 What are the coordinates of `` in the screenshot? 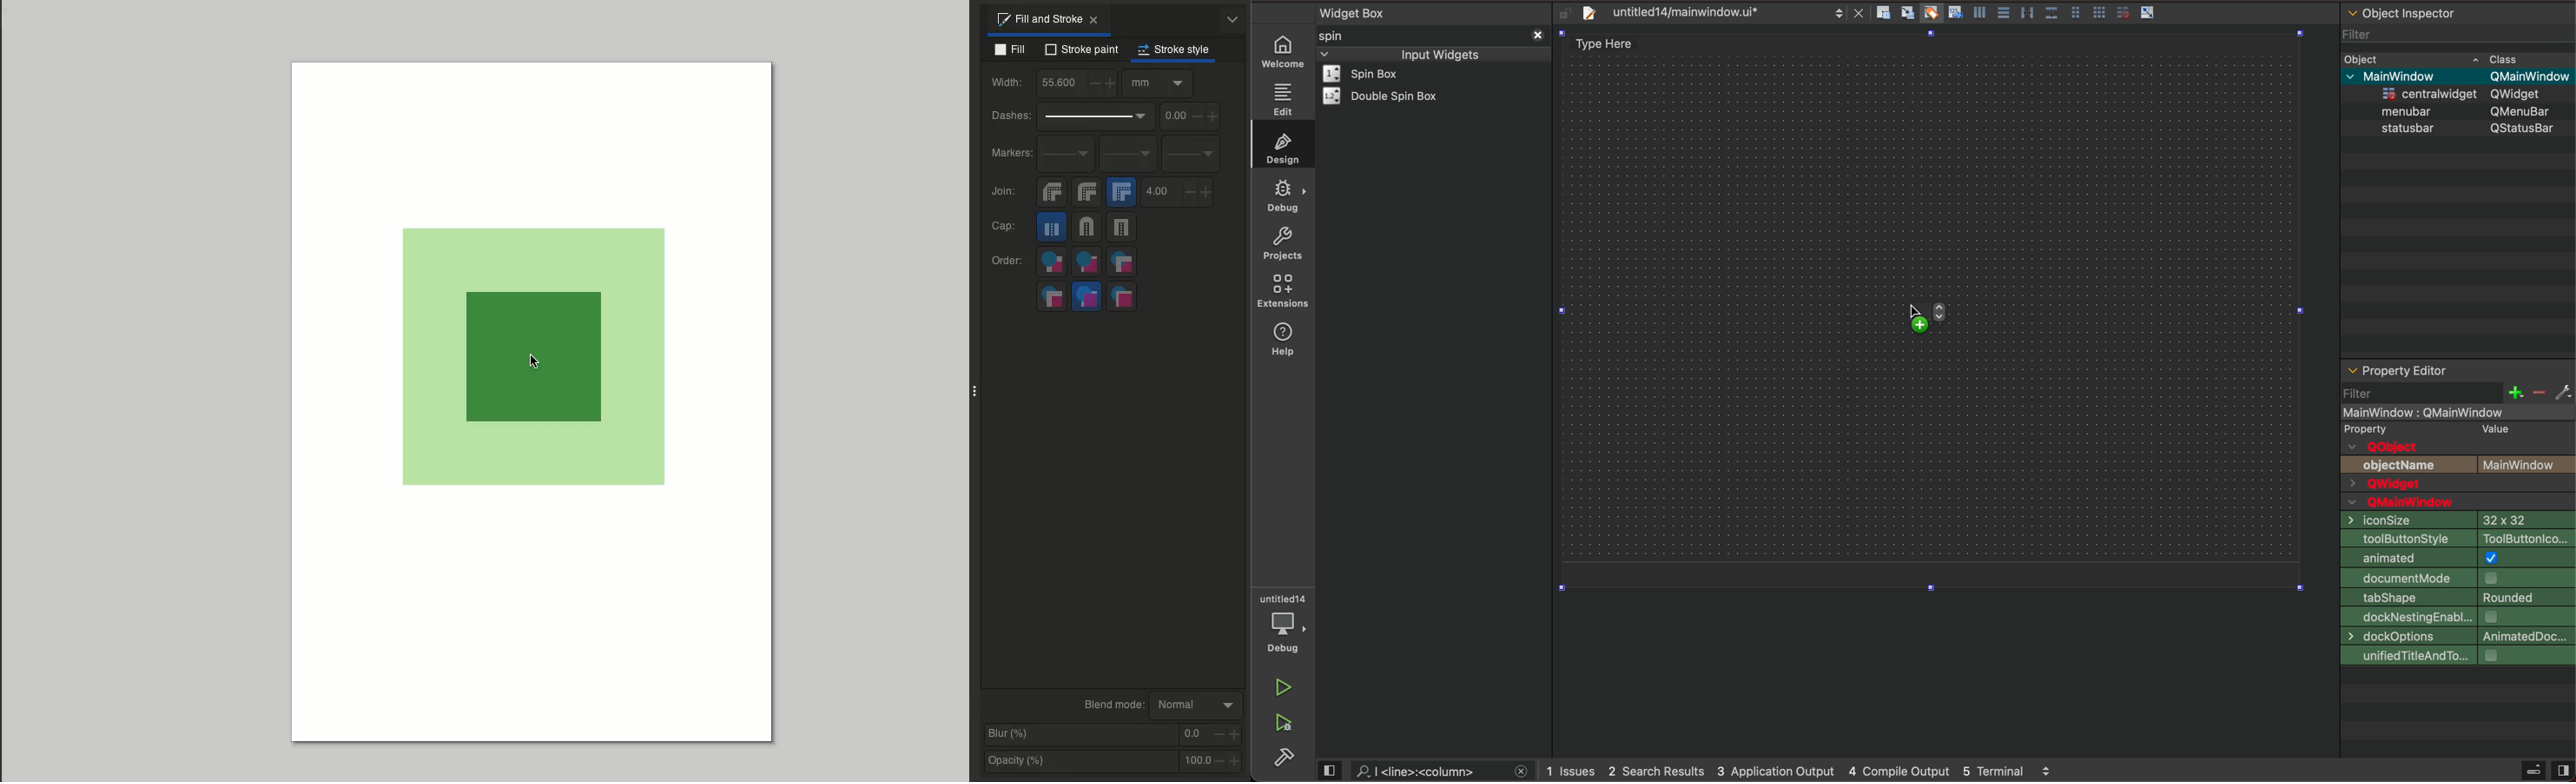 It's located at (2524, 94).